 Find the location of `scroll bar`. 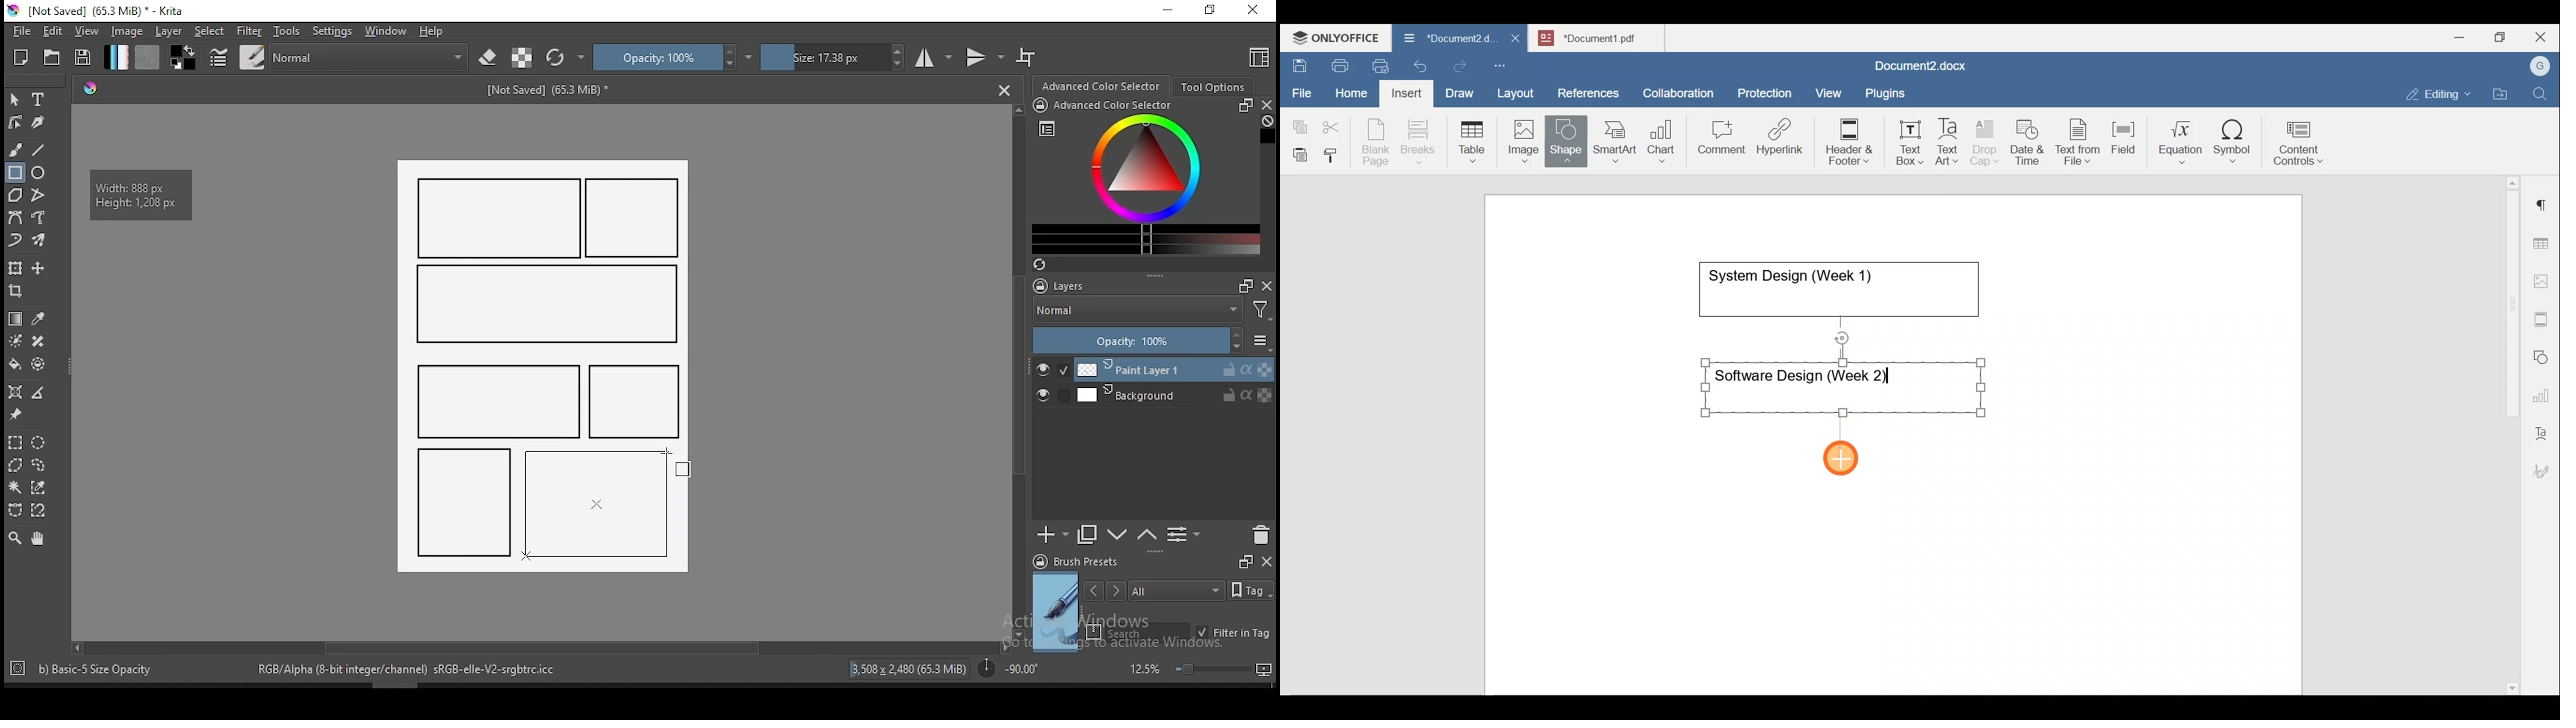

scroll bar is located at coordinates (539, 646).